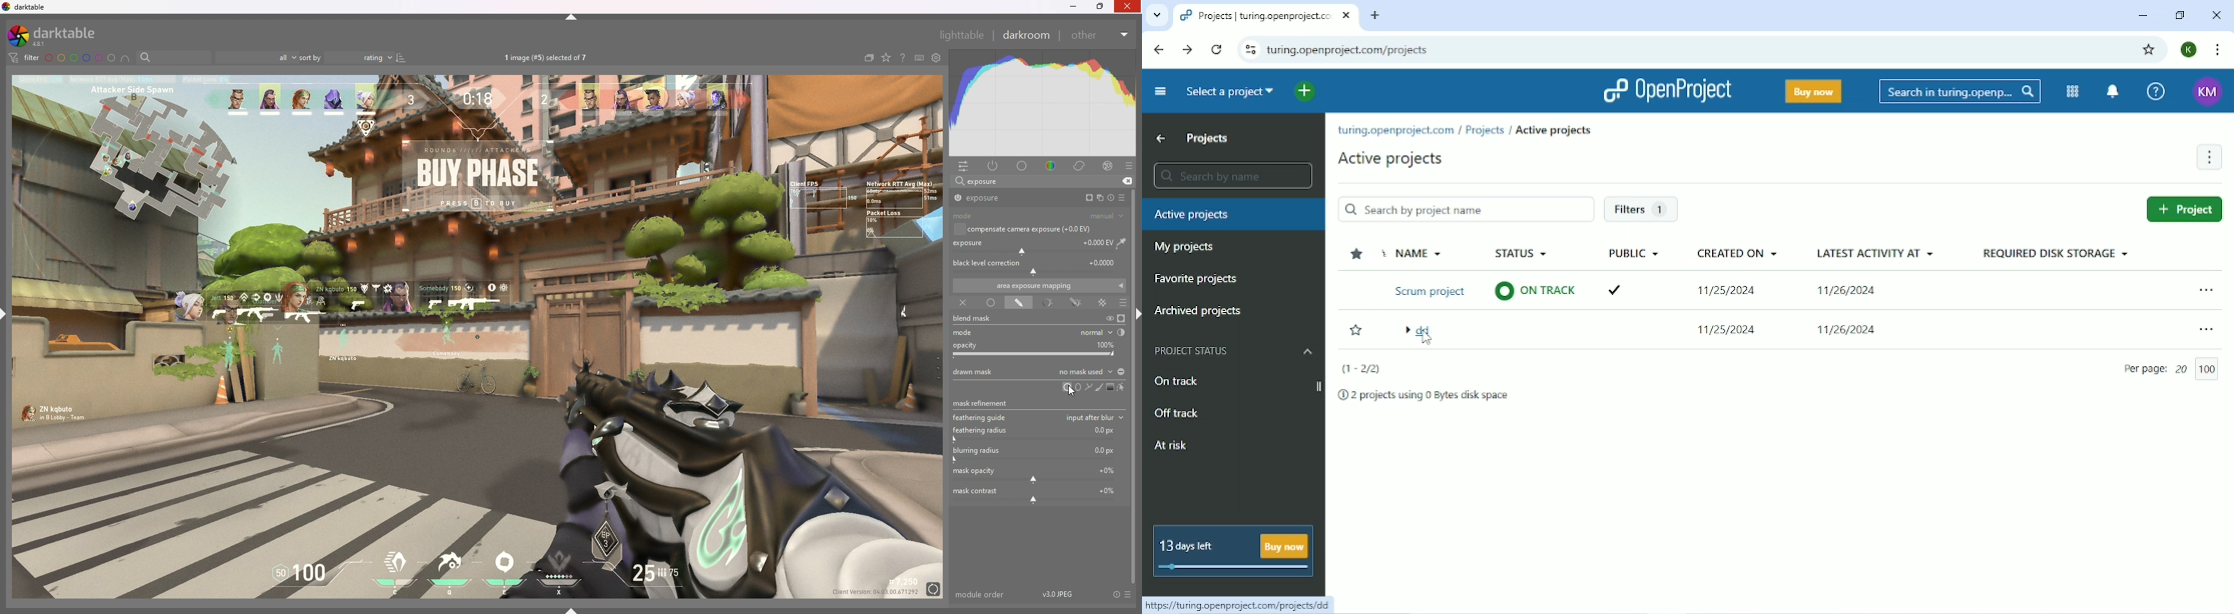 The width and height of the screenshot is (2240, 616). What do you see at coordinates (1541, 289) in the screenshot?
I see `on track` at bounding box center [1541, 289].